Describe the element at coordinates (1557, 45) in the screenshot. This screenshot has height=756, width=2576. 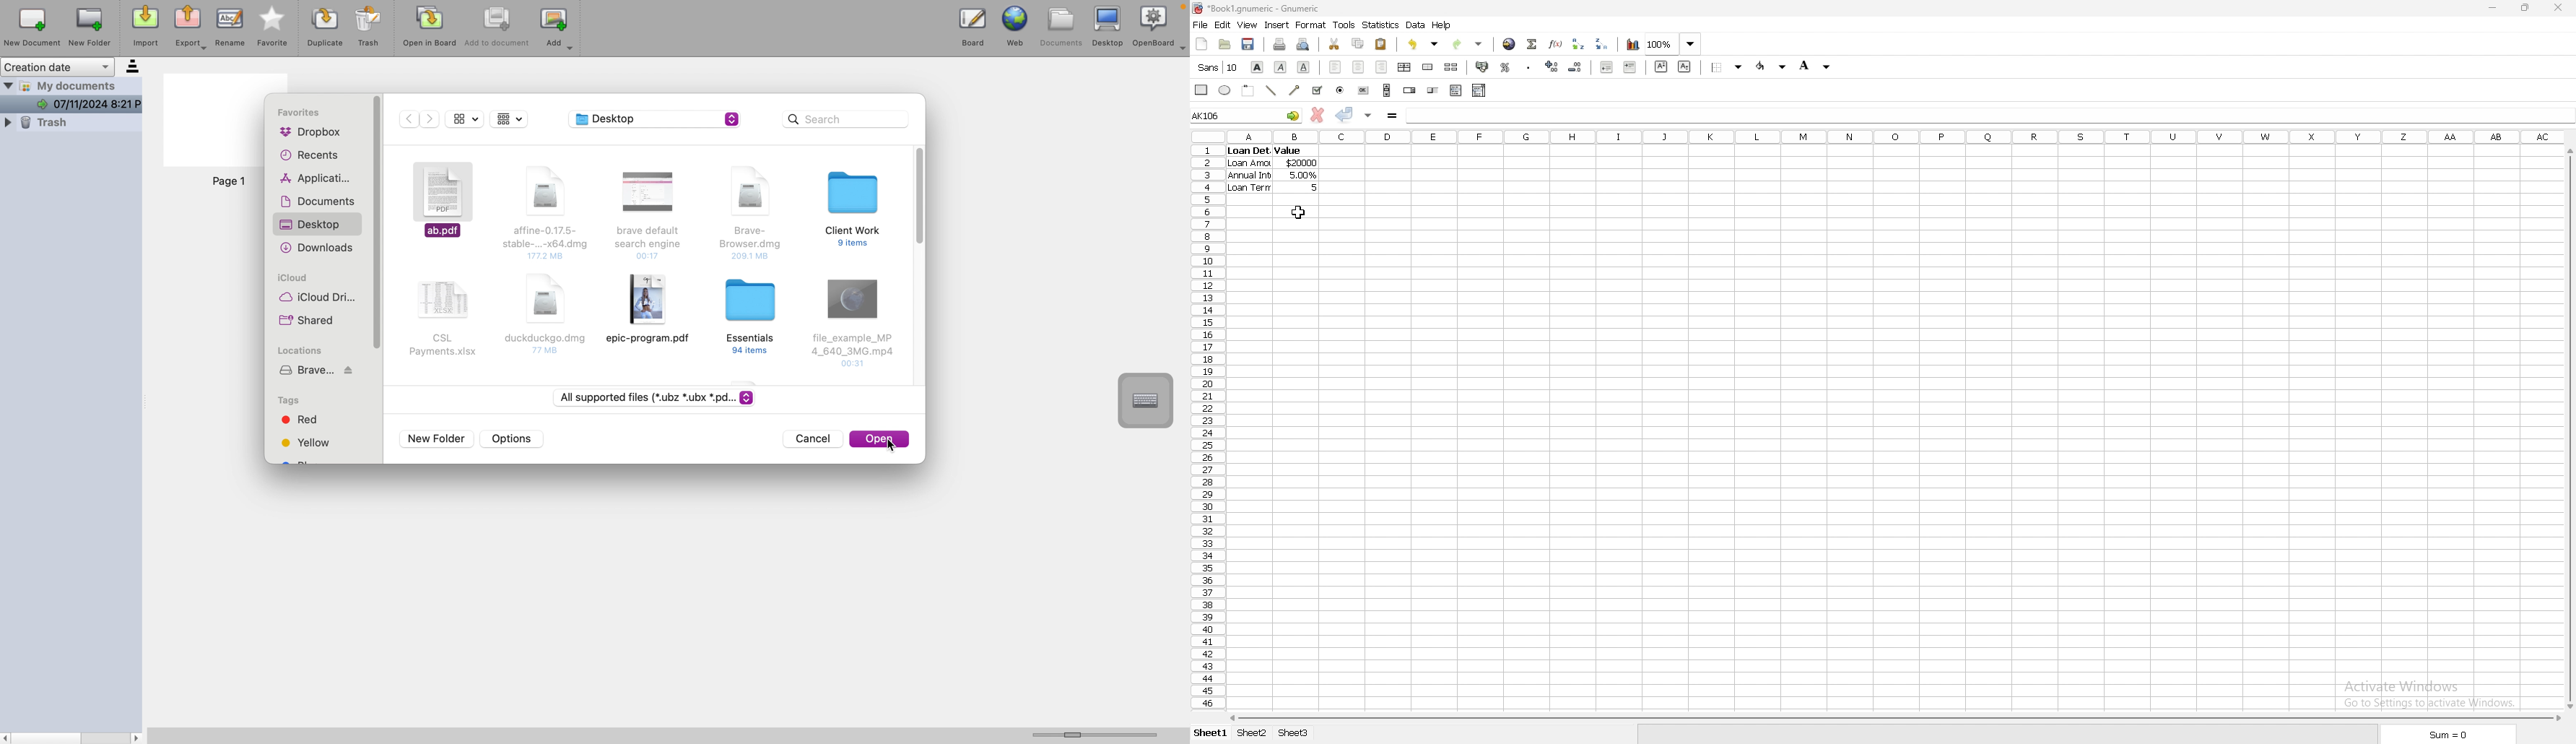
I see `functions` at that location.